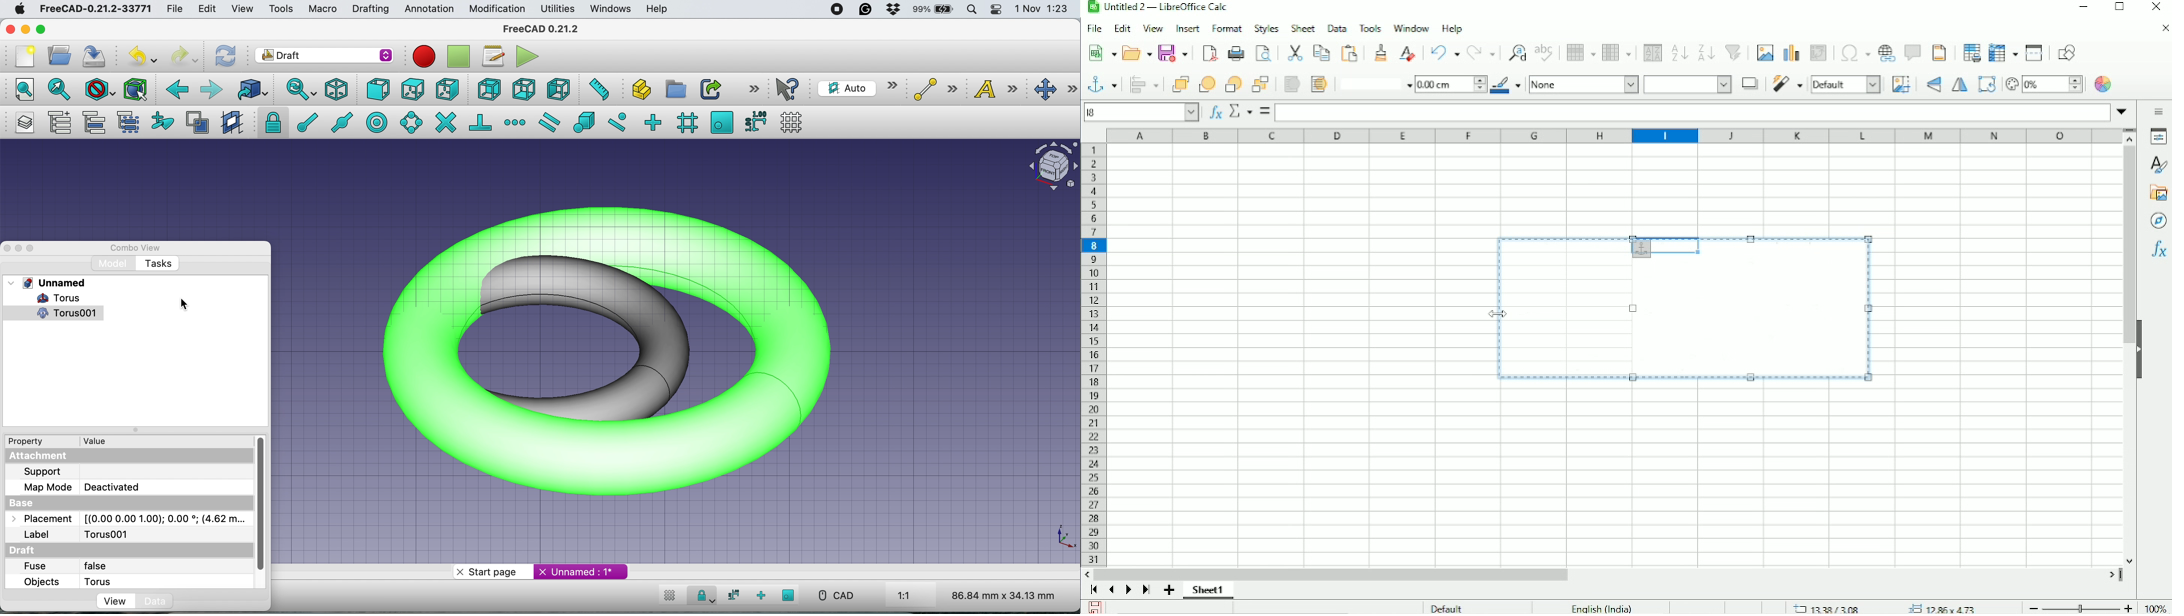 Image resolution: width=2184 pixels, height=616 pixels. What do you see at coordinates (1986, 84) in the screenshot?
I see `Rotate` at bounding box center [1986, 84].